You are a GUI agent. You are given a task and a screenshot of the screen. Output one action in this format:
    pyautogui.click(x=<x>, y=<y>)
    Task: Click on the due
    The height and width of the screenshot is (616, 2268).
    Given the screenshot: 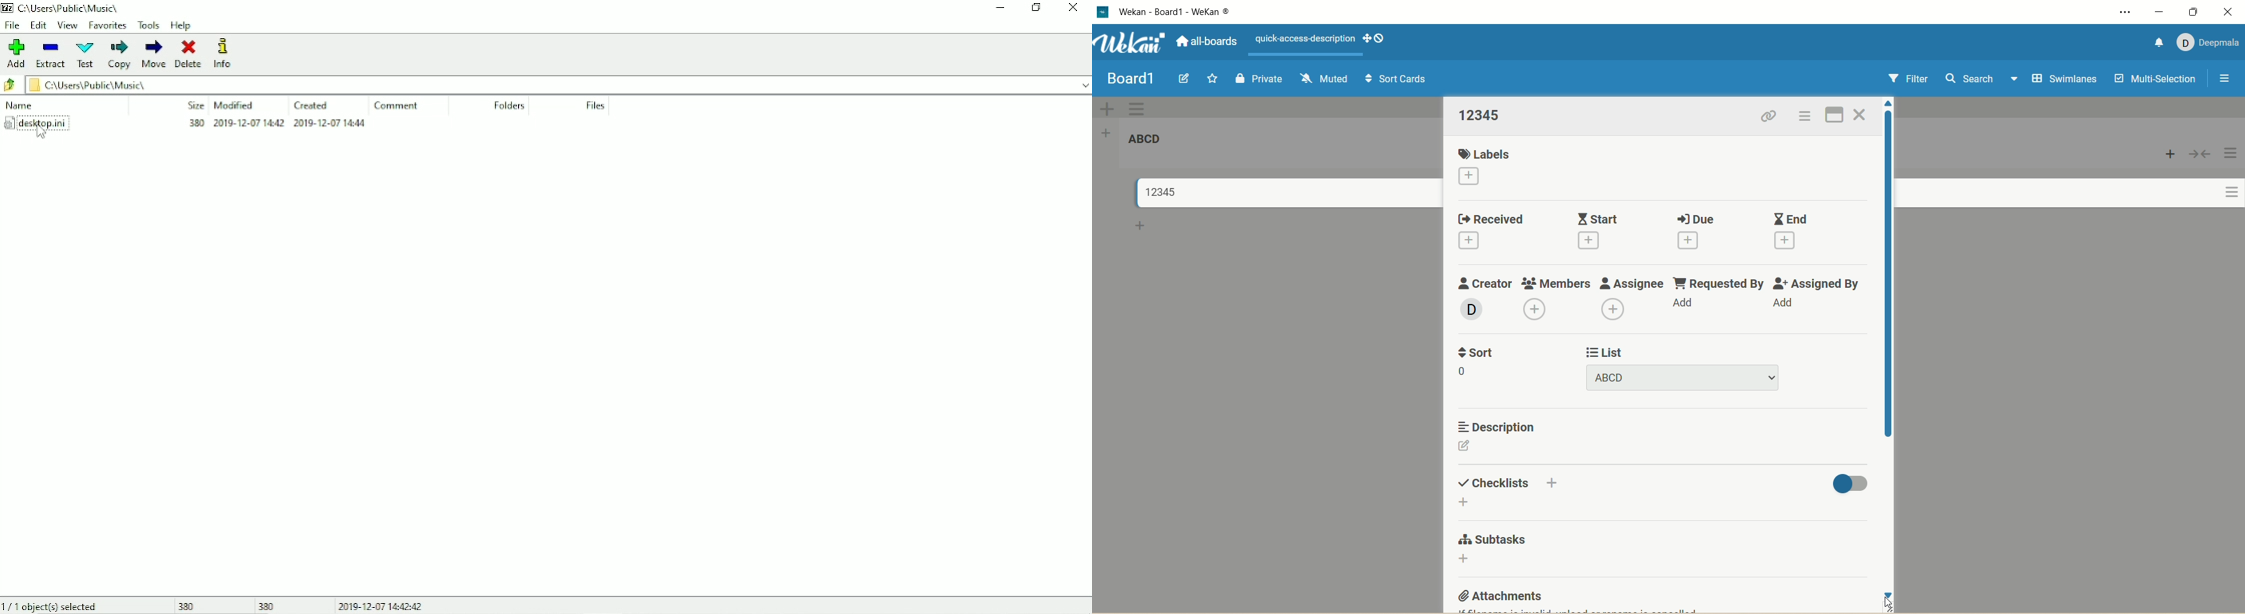 What is the action you would take?
    pyautogui.click(x=1695, y=218)
    